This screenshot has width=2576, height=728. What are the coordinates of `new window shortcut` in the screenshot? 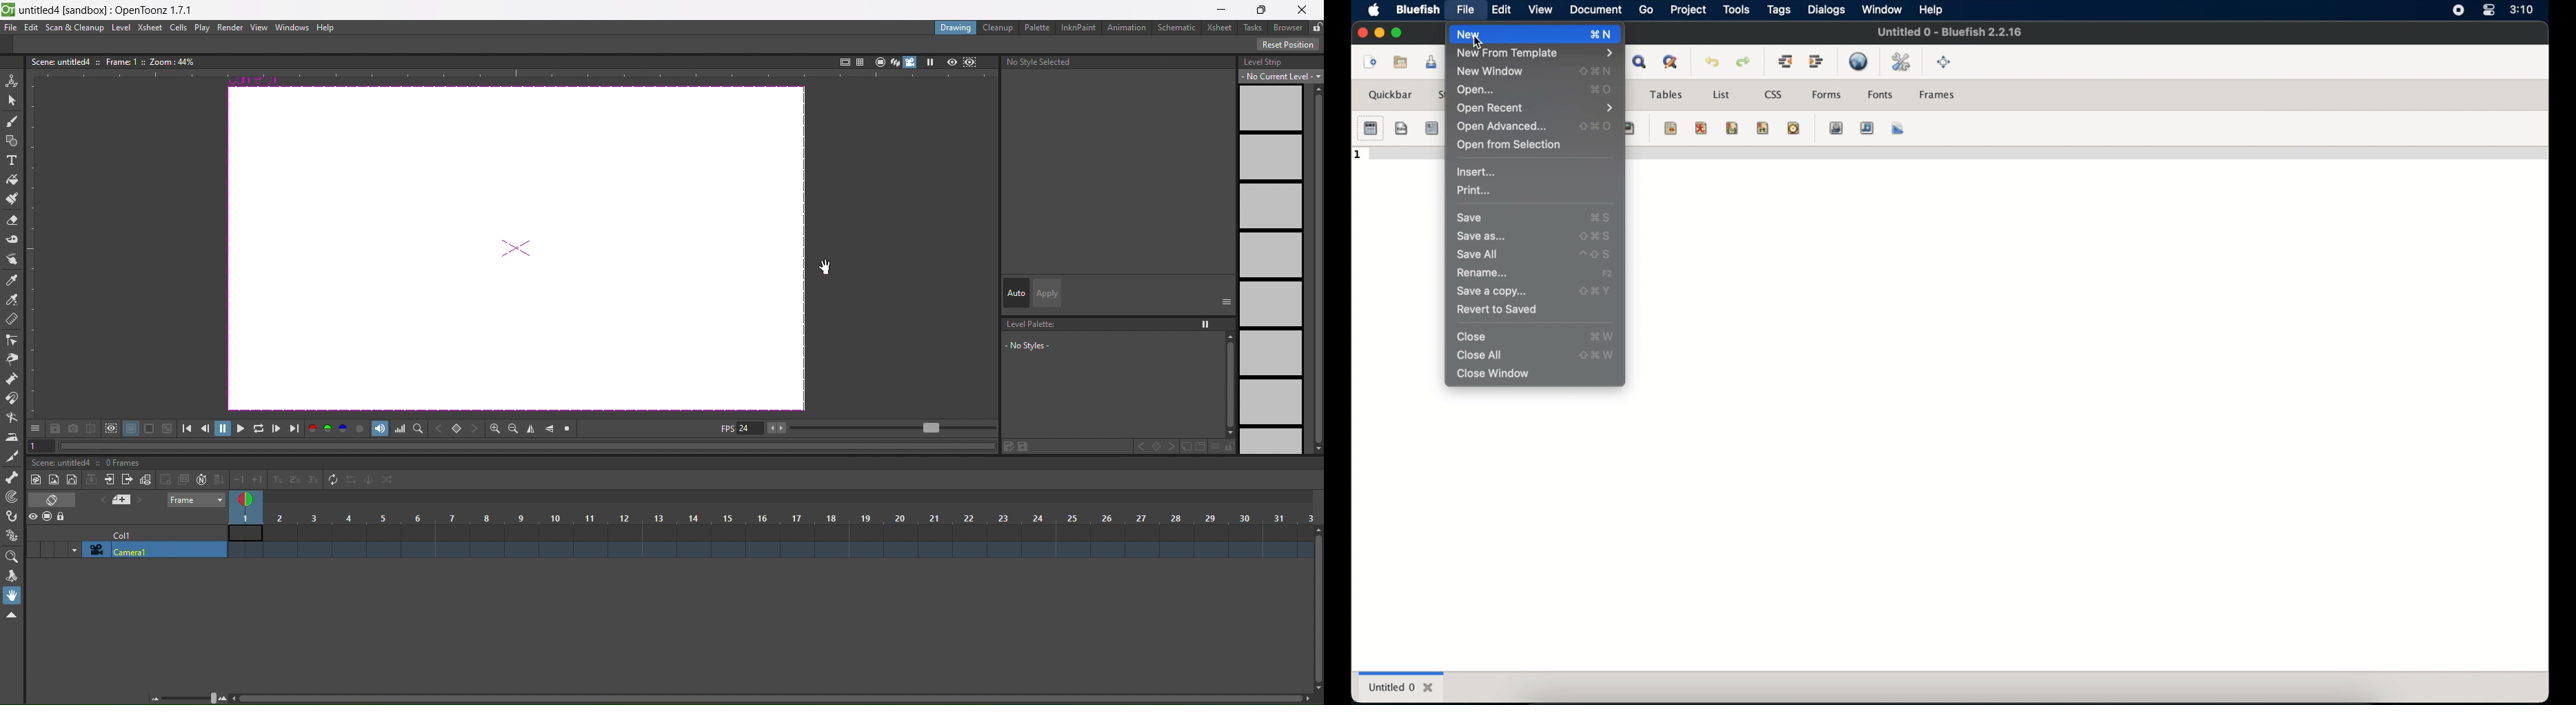 It's located at (1596, 70).